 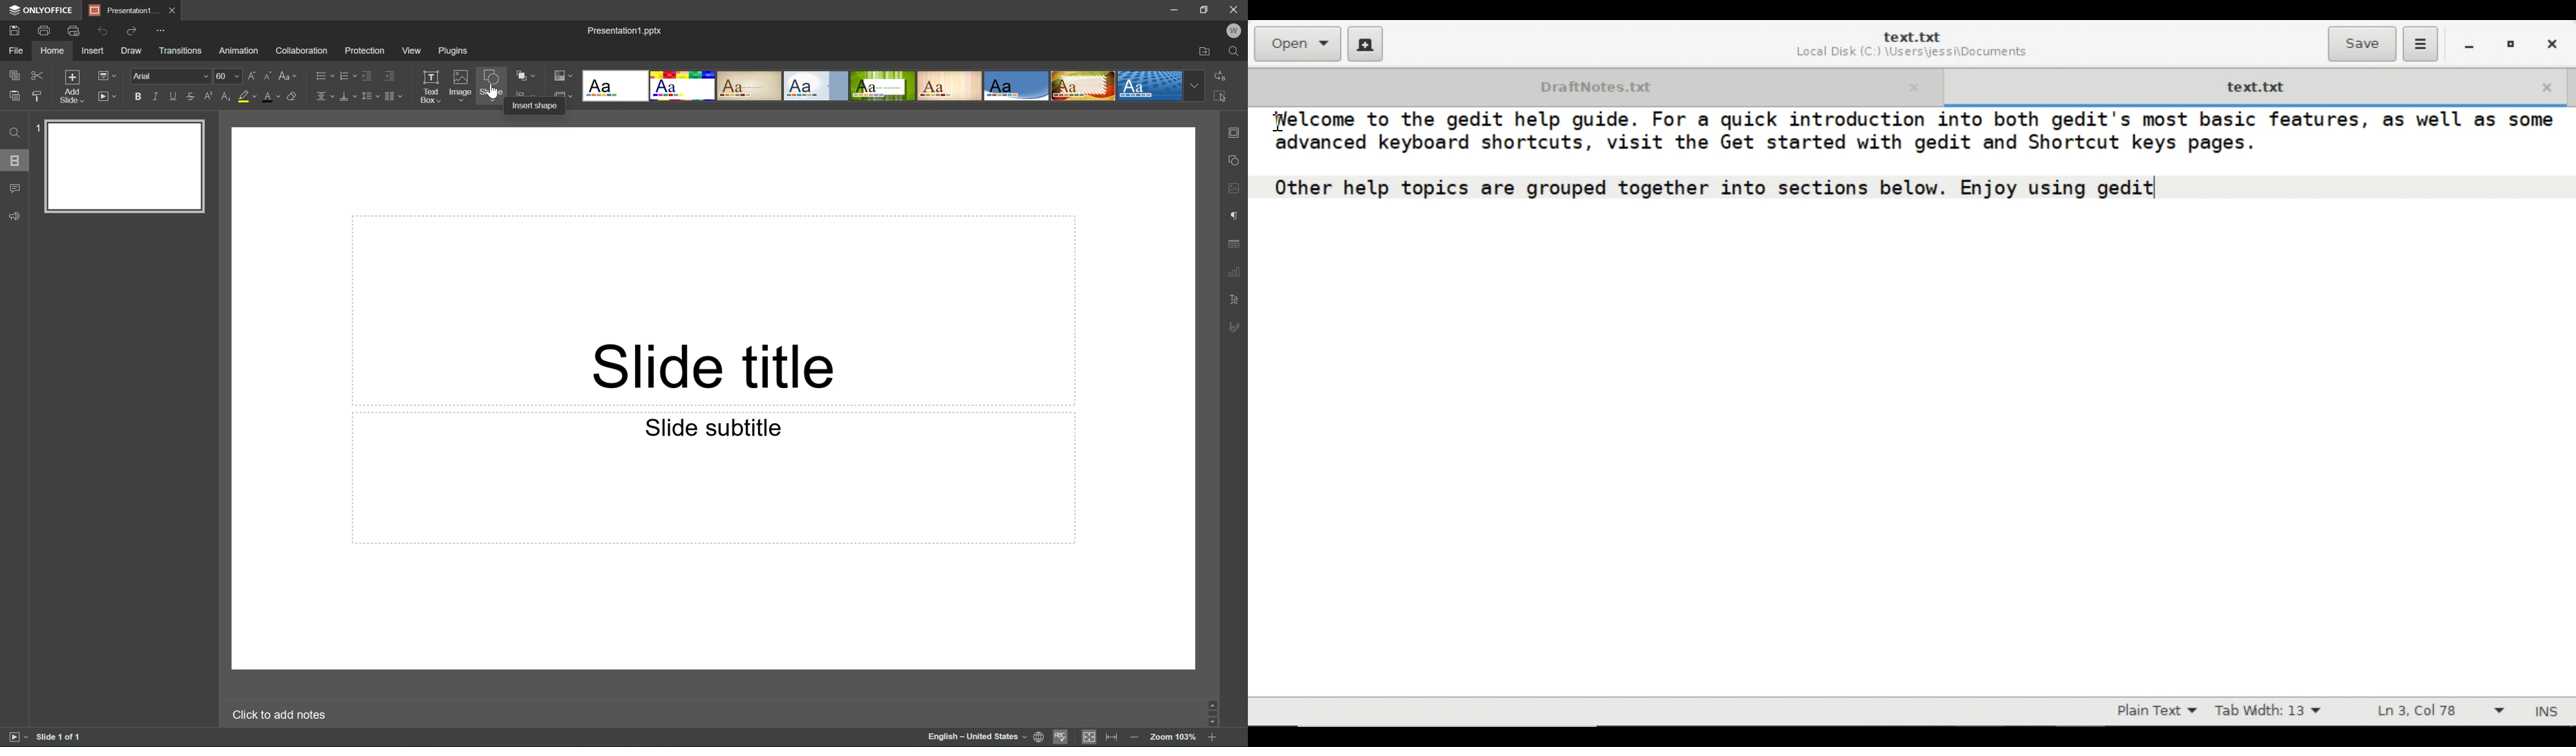 I want to click on Increase indent, so click(x=391, y=74).